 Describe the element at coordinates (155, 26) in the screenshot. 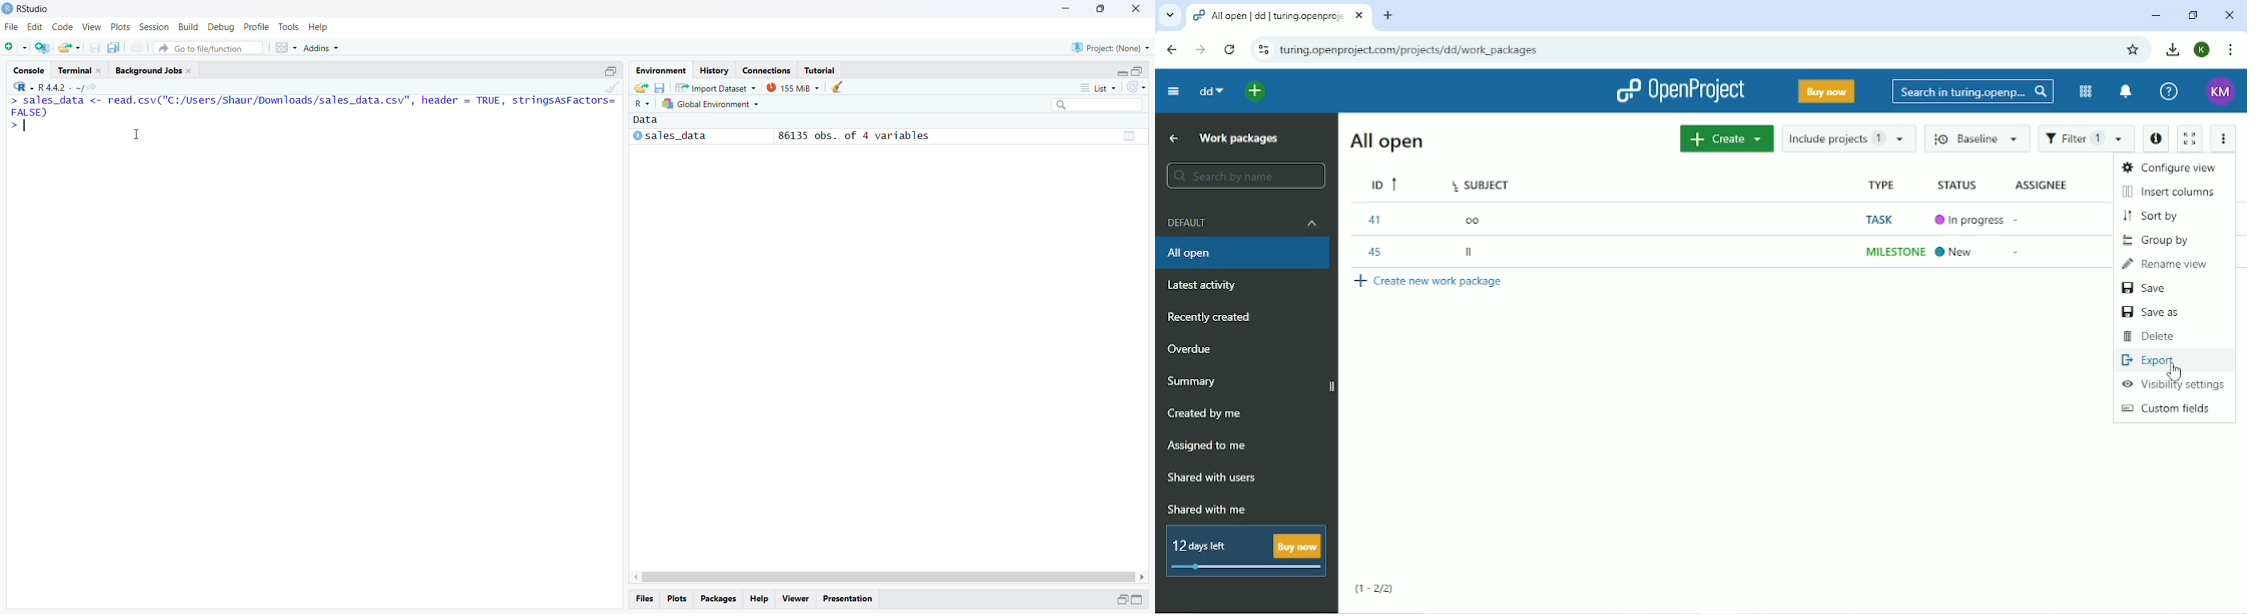

I see `Session` at that location.